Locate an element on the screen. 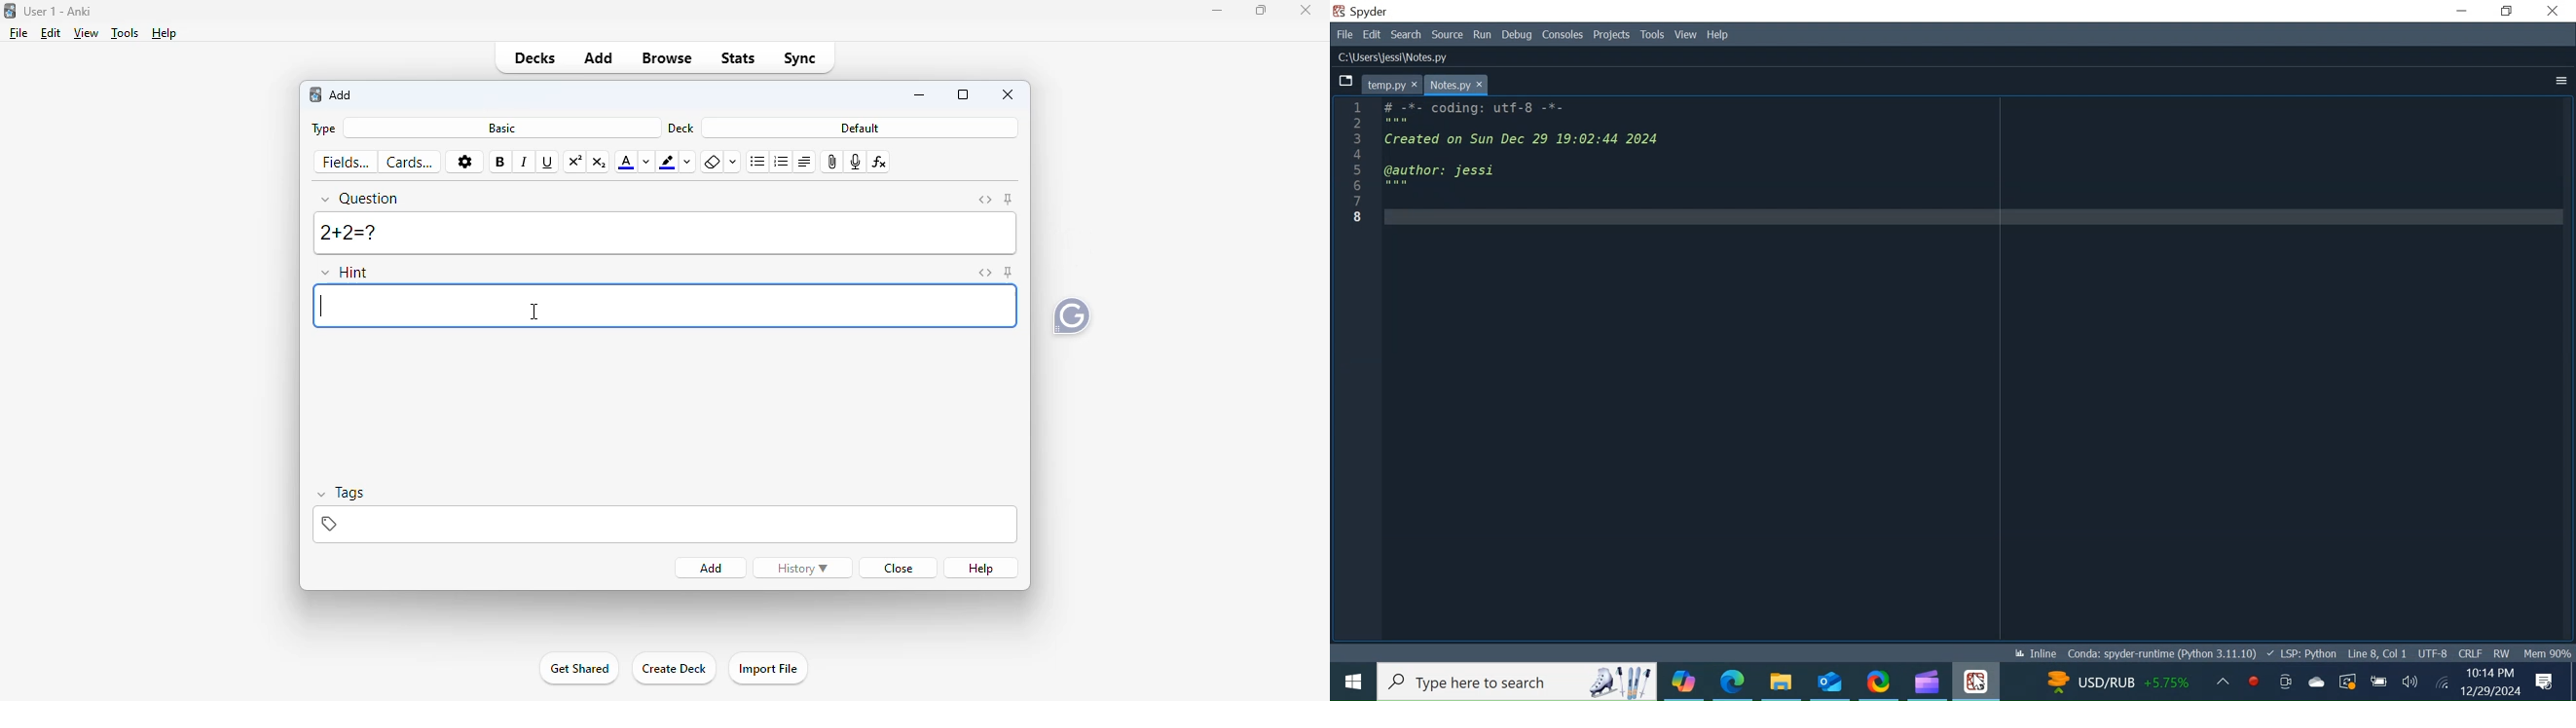 This screenshot has height=728, width=2576. toggle sticky is located at coordinates (1009, 272).